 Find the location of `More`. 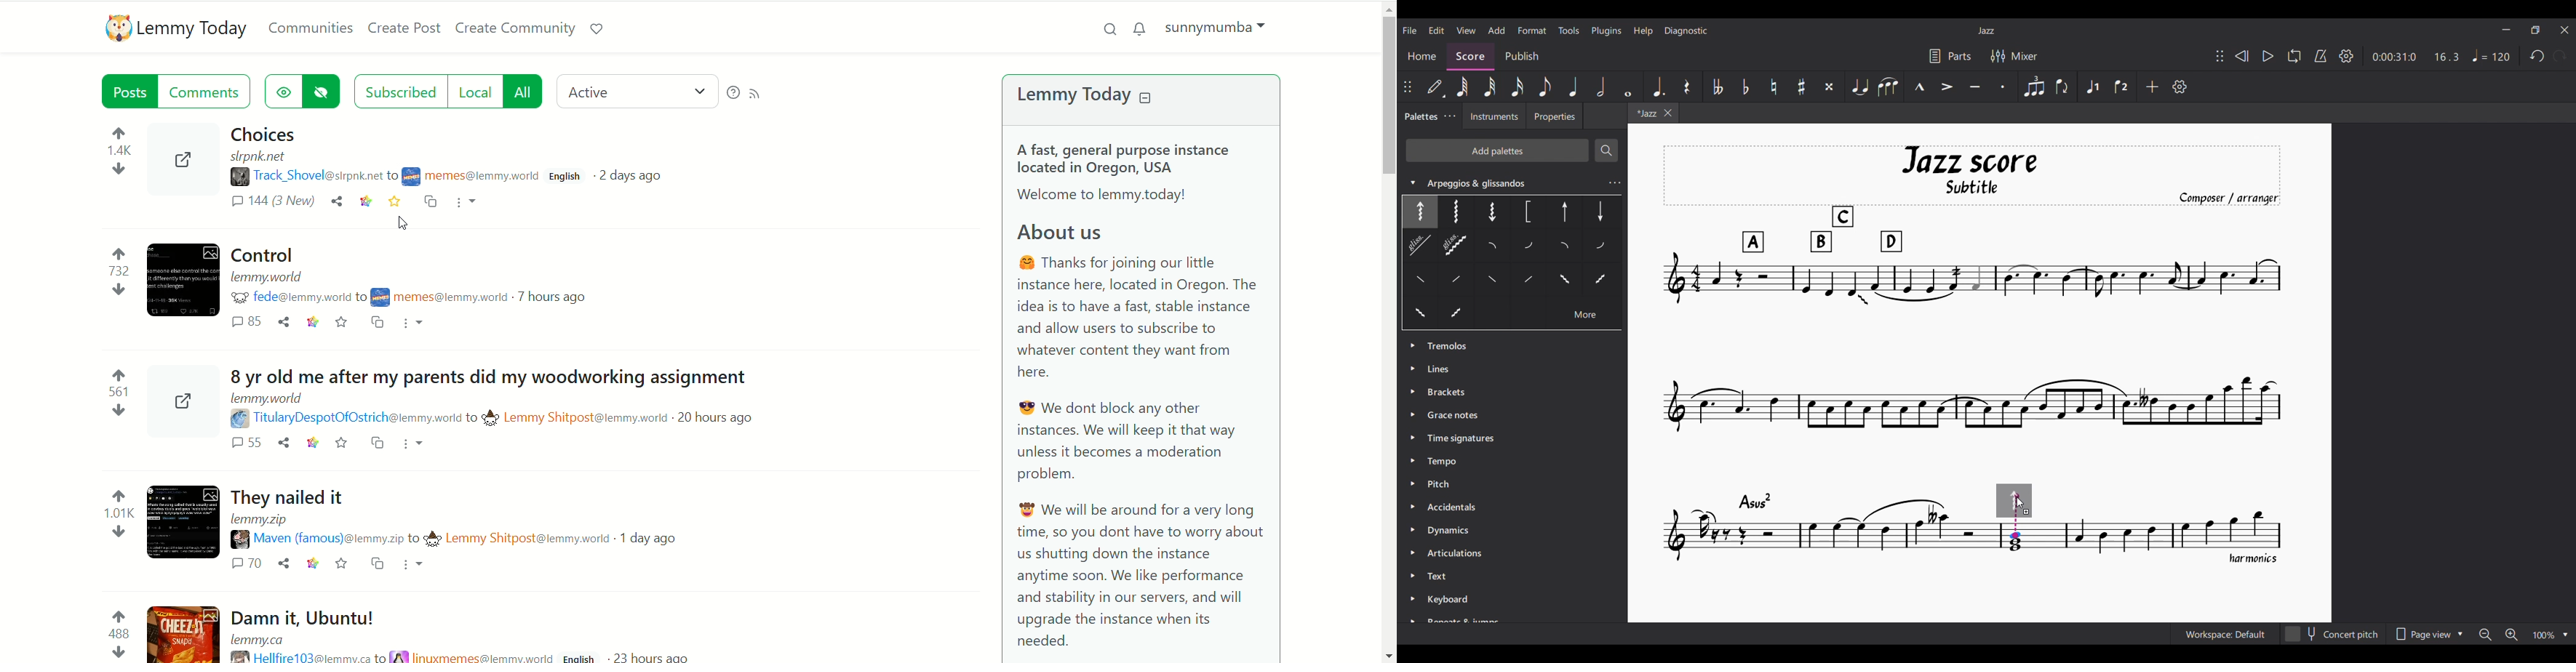

More is located at coordinates (415, 324).